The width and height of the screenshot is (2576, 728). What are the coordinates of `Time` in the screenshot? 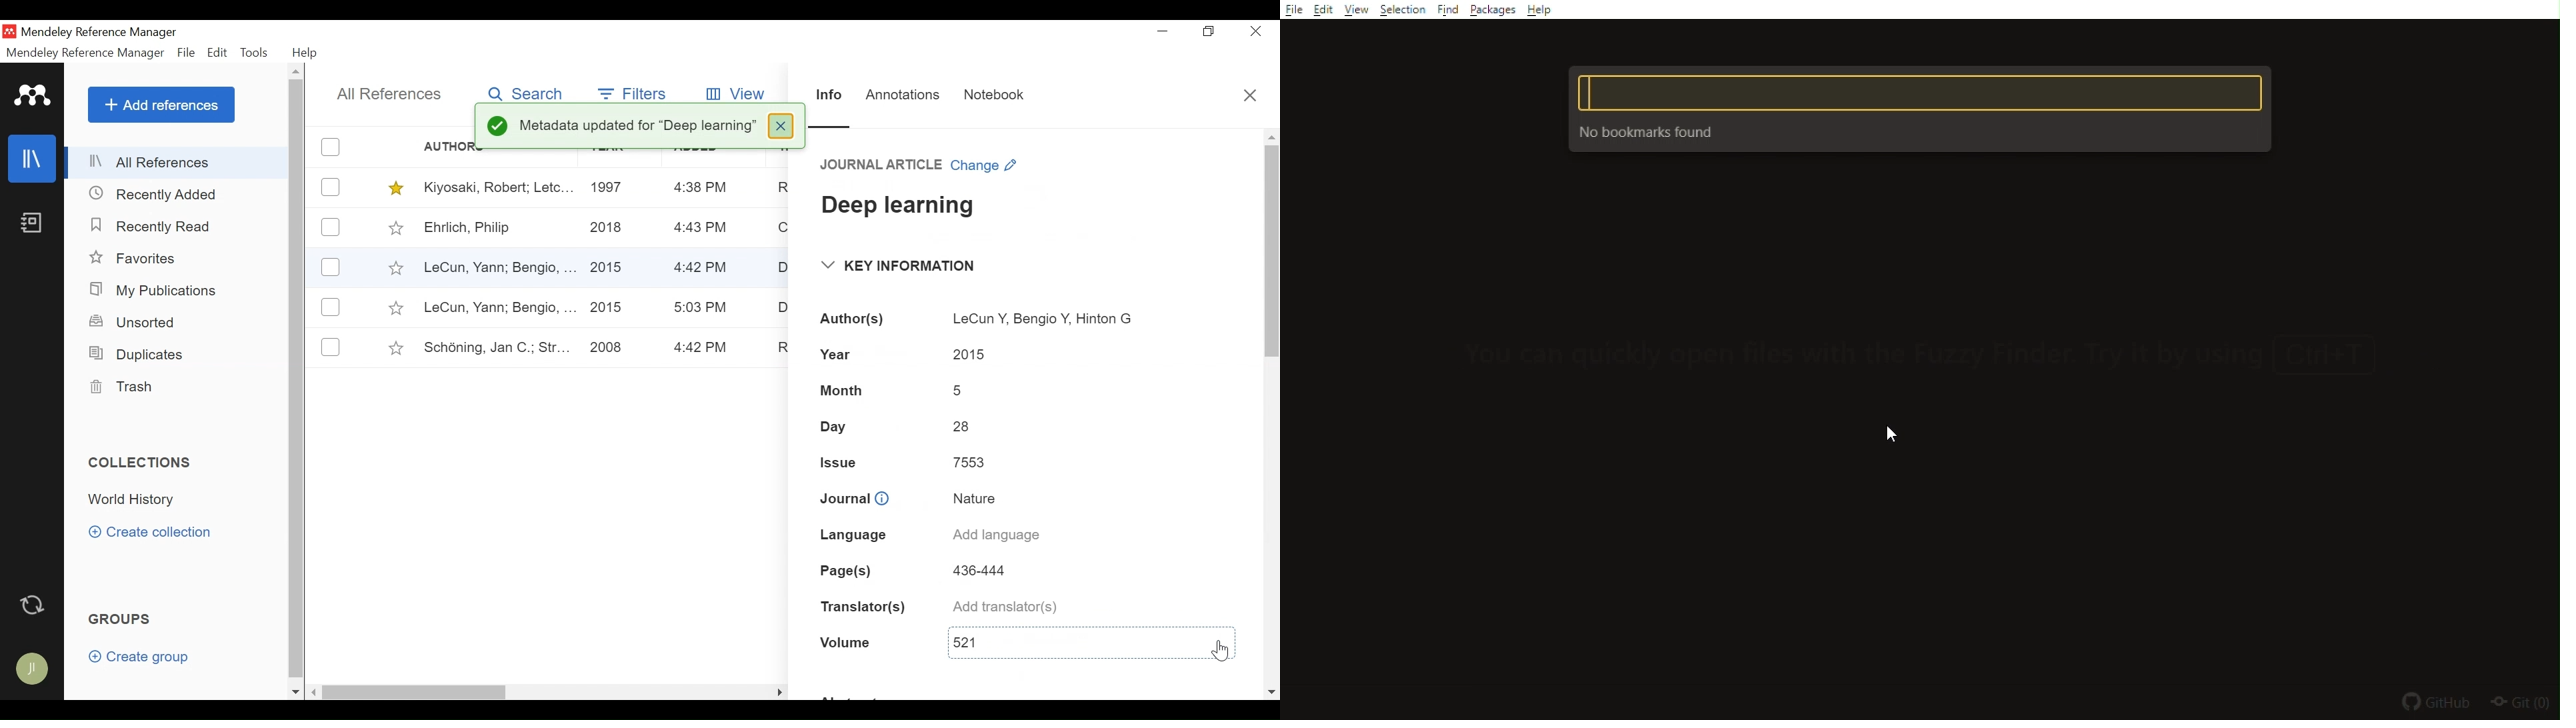 It's located at (702, 348).